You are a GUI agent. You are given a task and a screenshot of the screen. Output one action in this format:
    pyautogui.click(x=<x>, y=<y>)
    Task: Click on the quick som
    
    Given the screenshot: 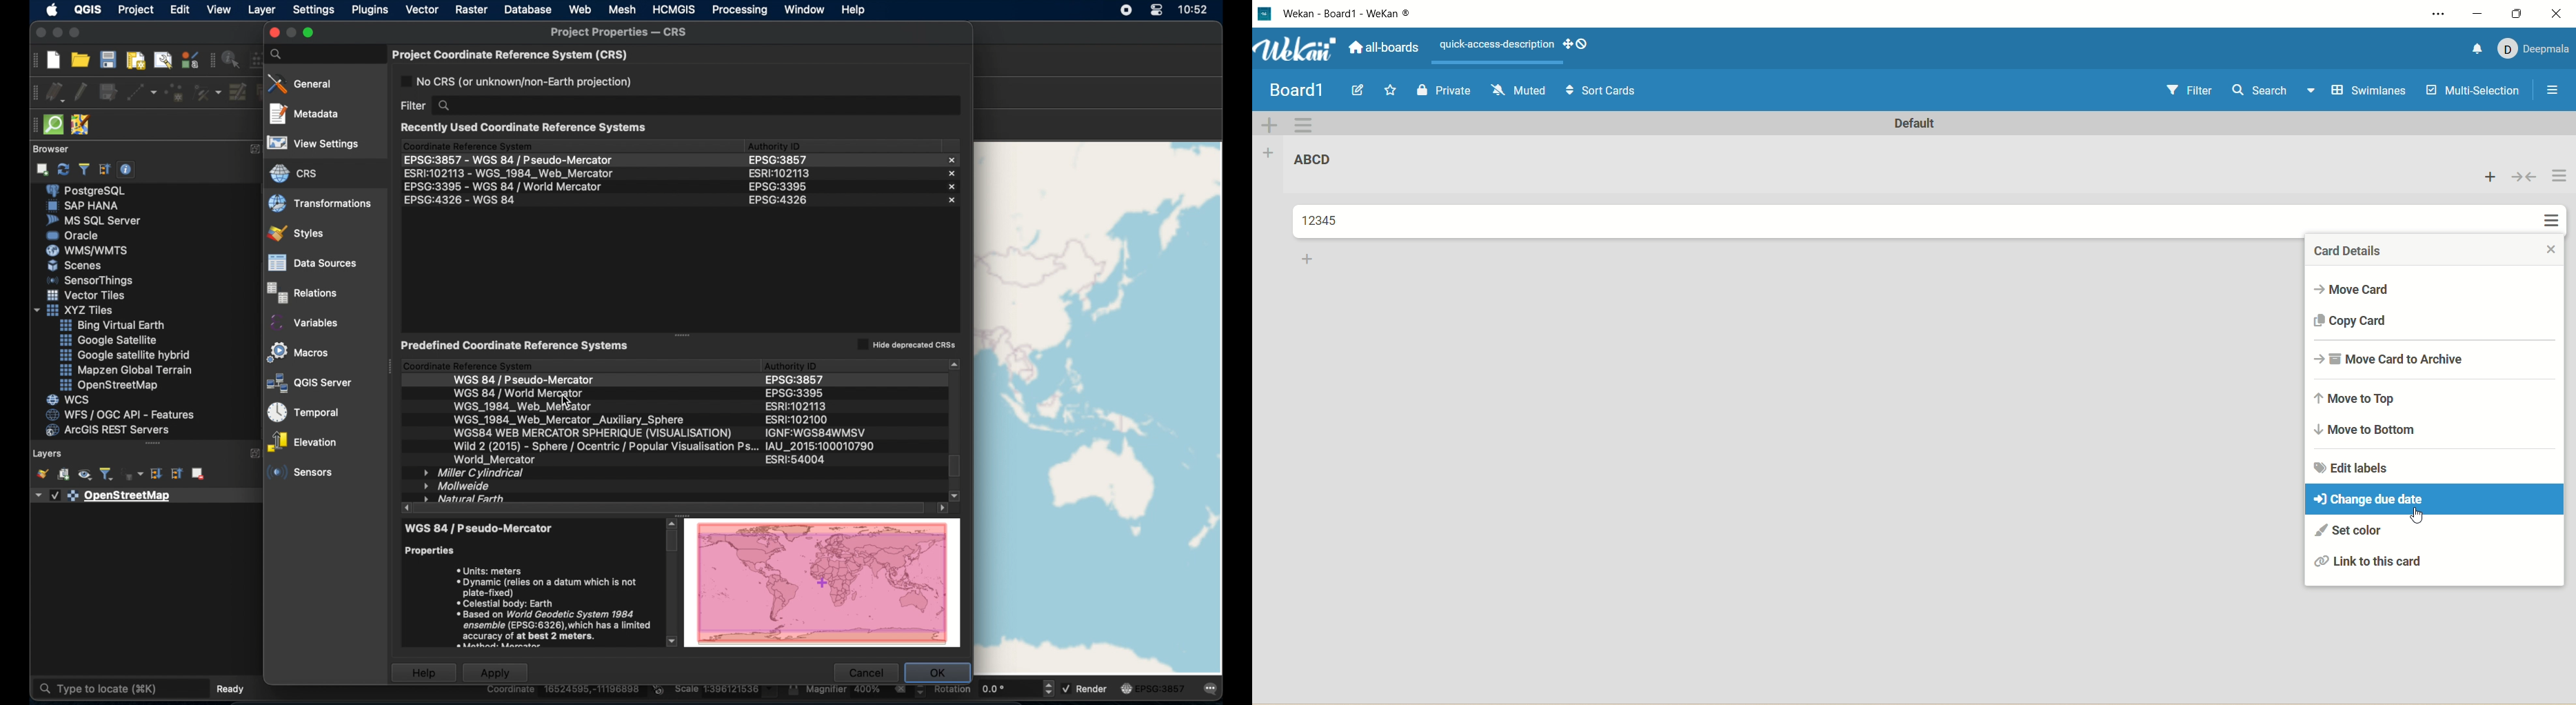 What is the action you would take?
    pyautogui.click(x=54, y=126)
    